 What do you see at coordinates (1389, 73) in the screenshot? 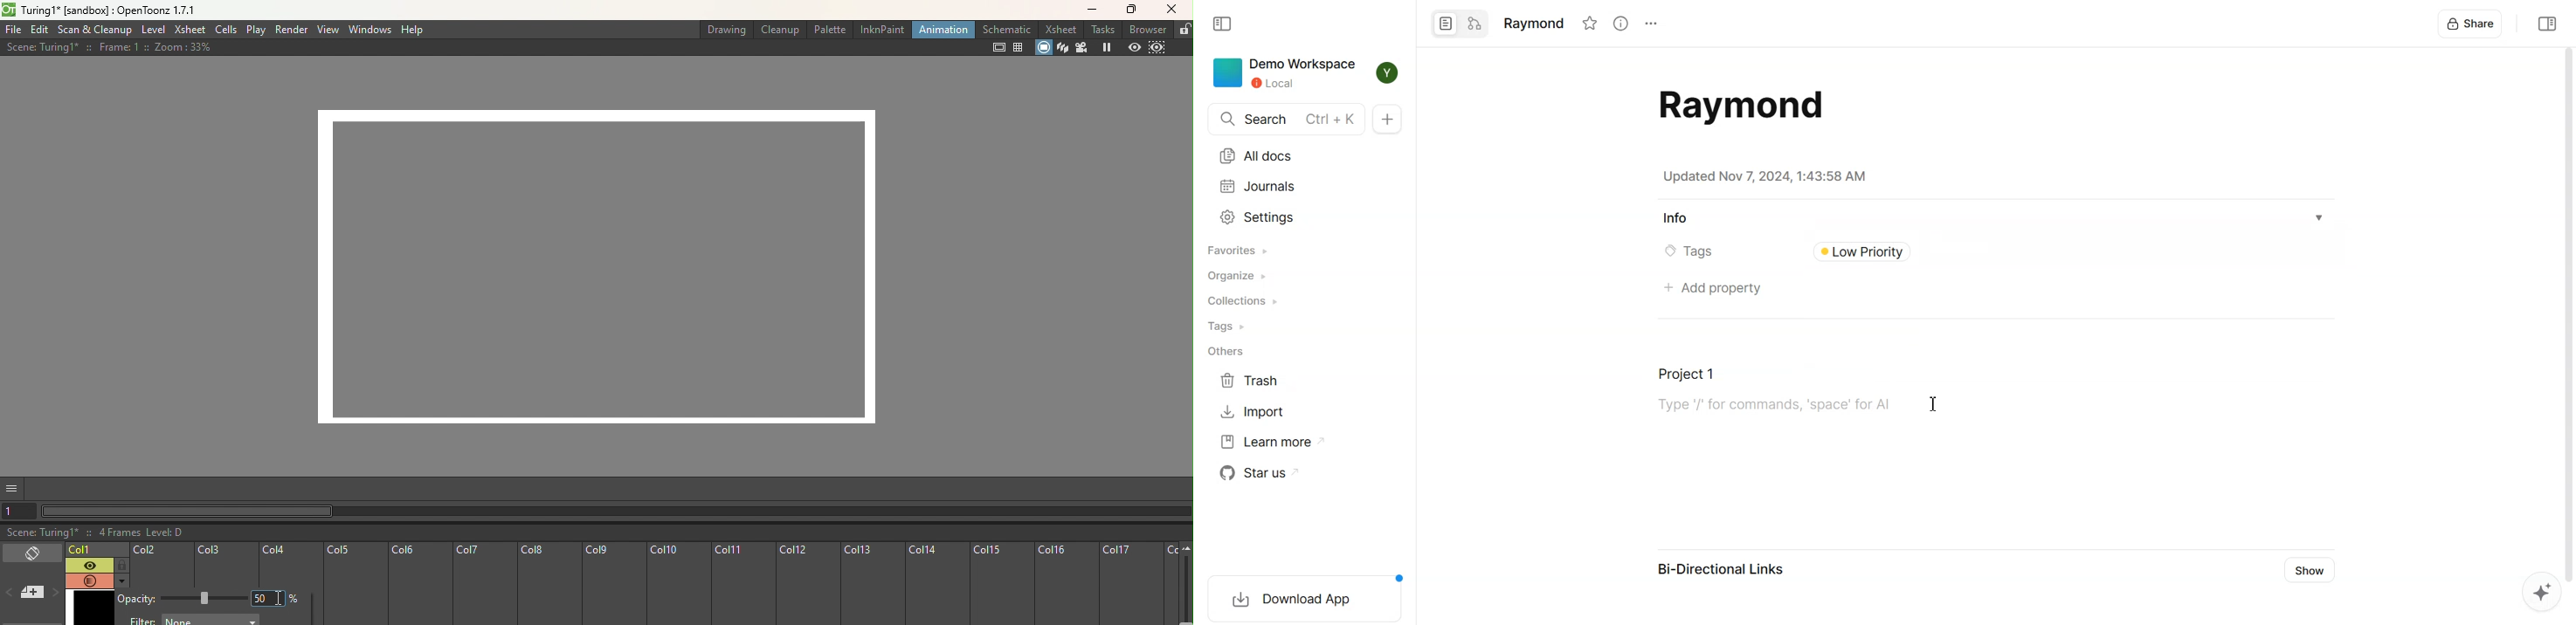
I see `Profile` at bounding box center [1389, 73].